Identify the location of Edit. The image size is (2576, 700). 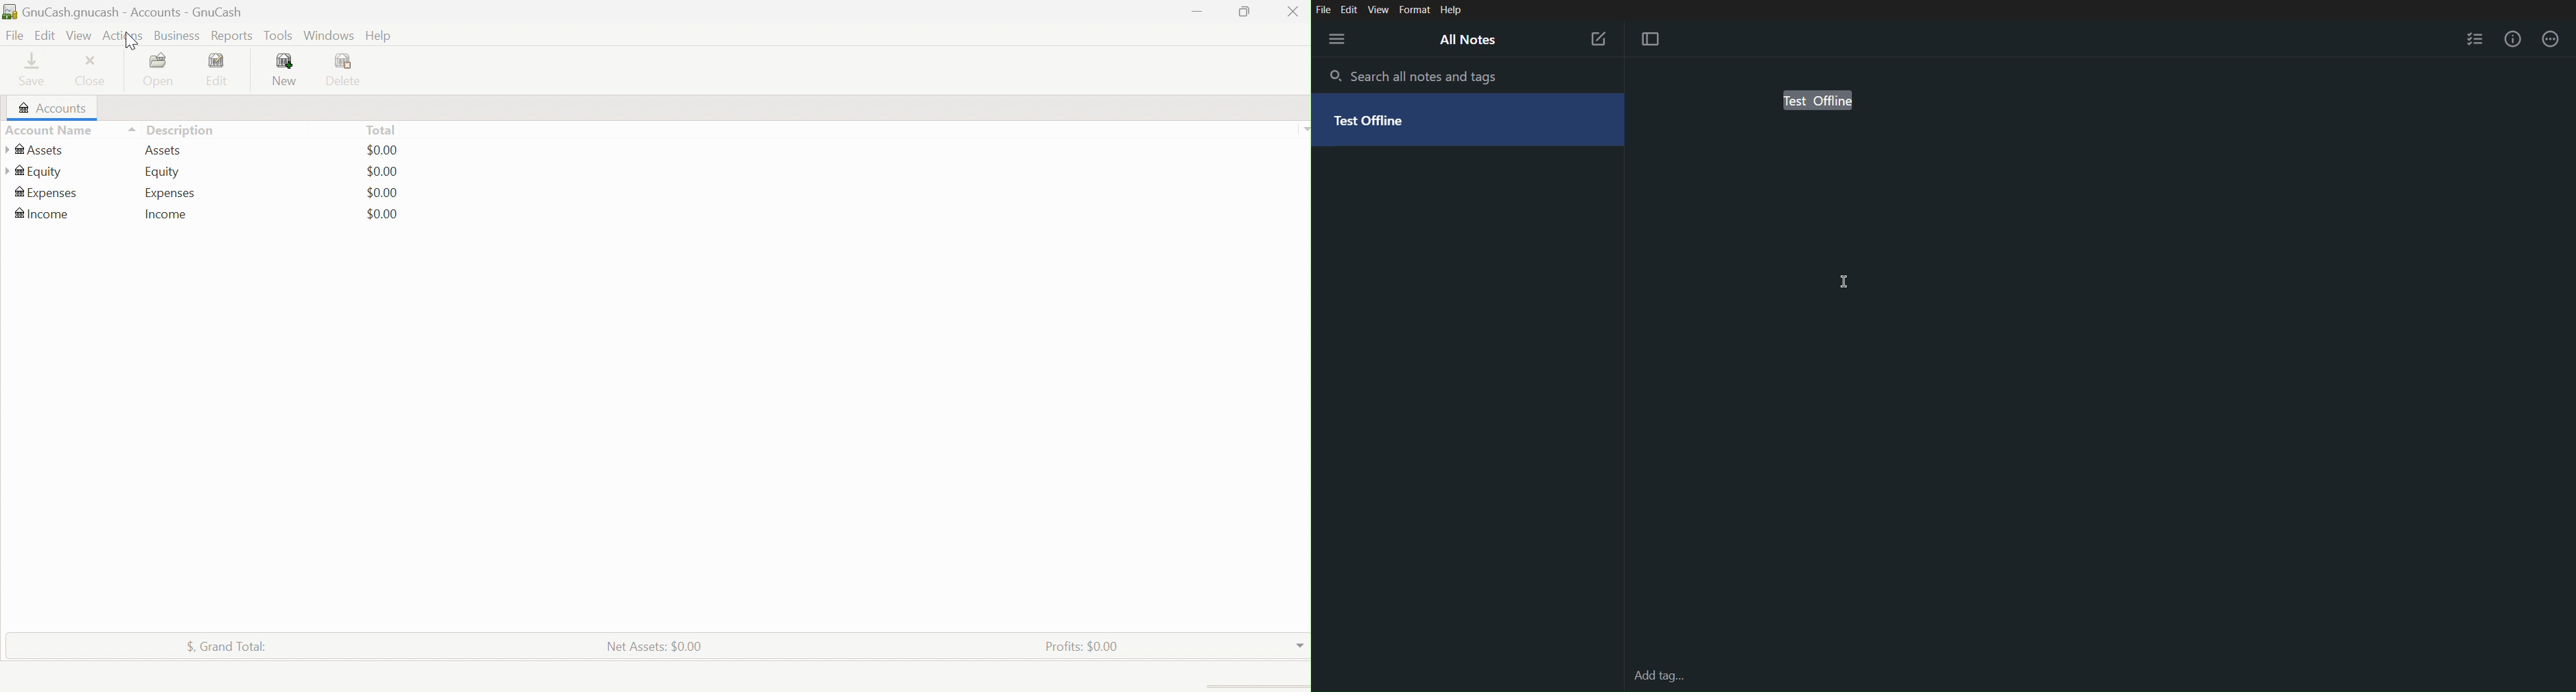
(1351, 9).